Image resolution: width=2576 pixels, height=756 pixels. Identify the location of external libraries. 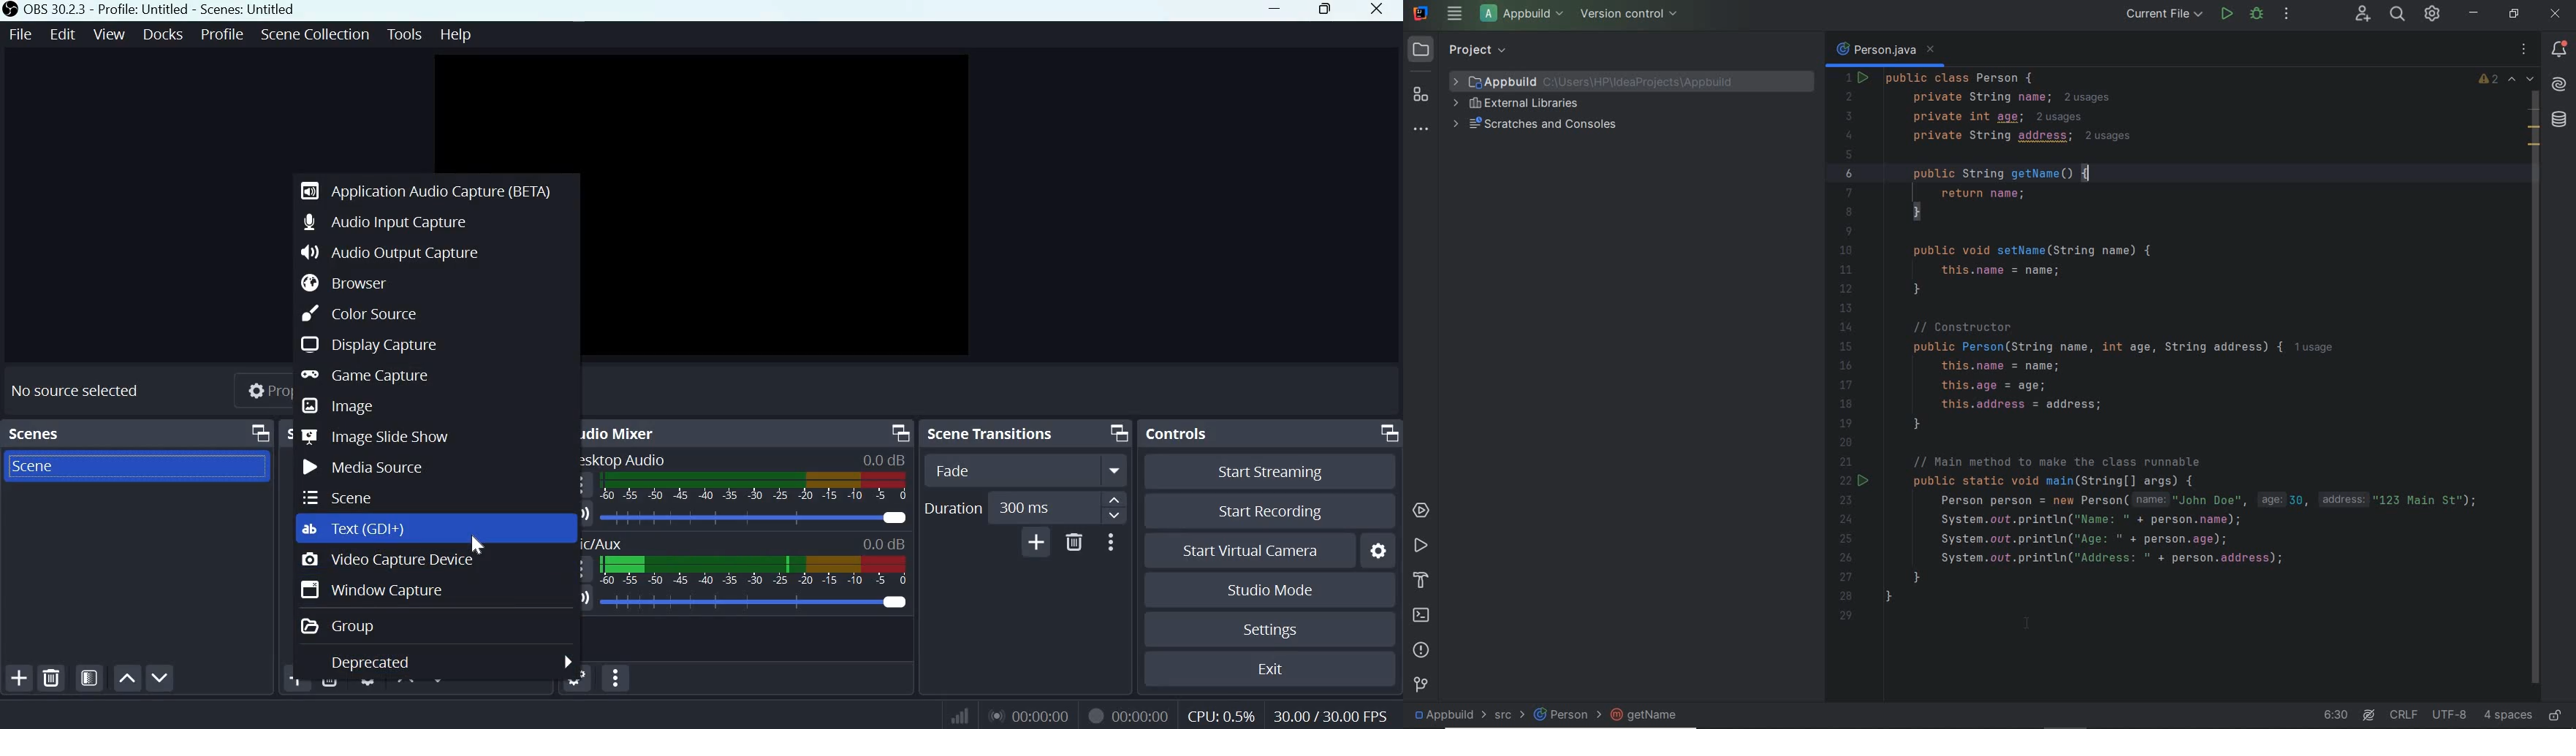
(1517, 103).